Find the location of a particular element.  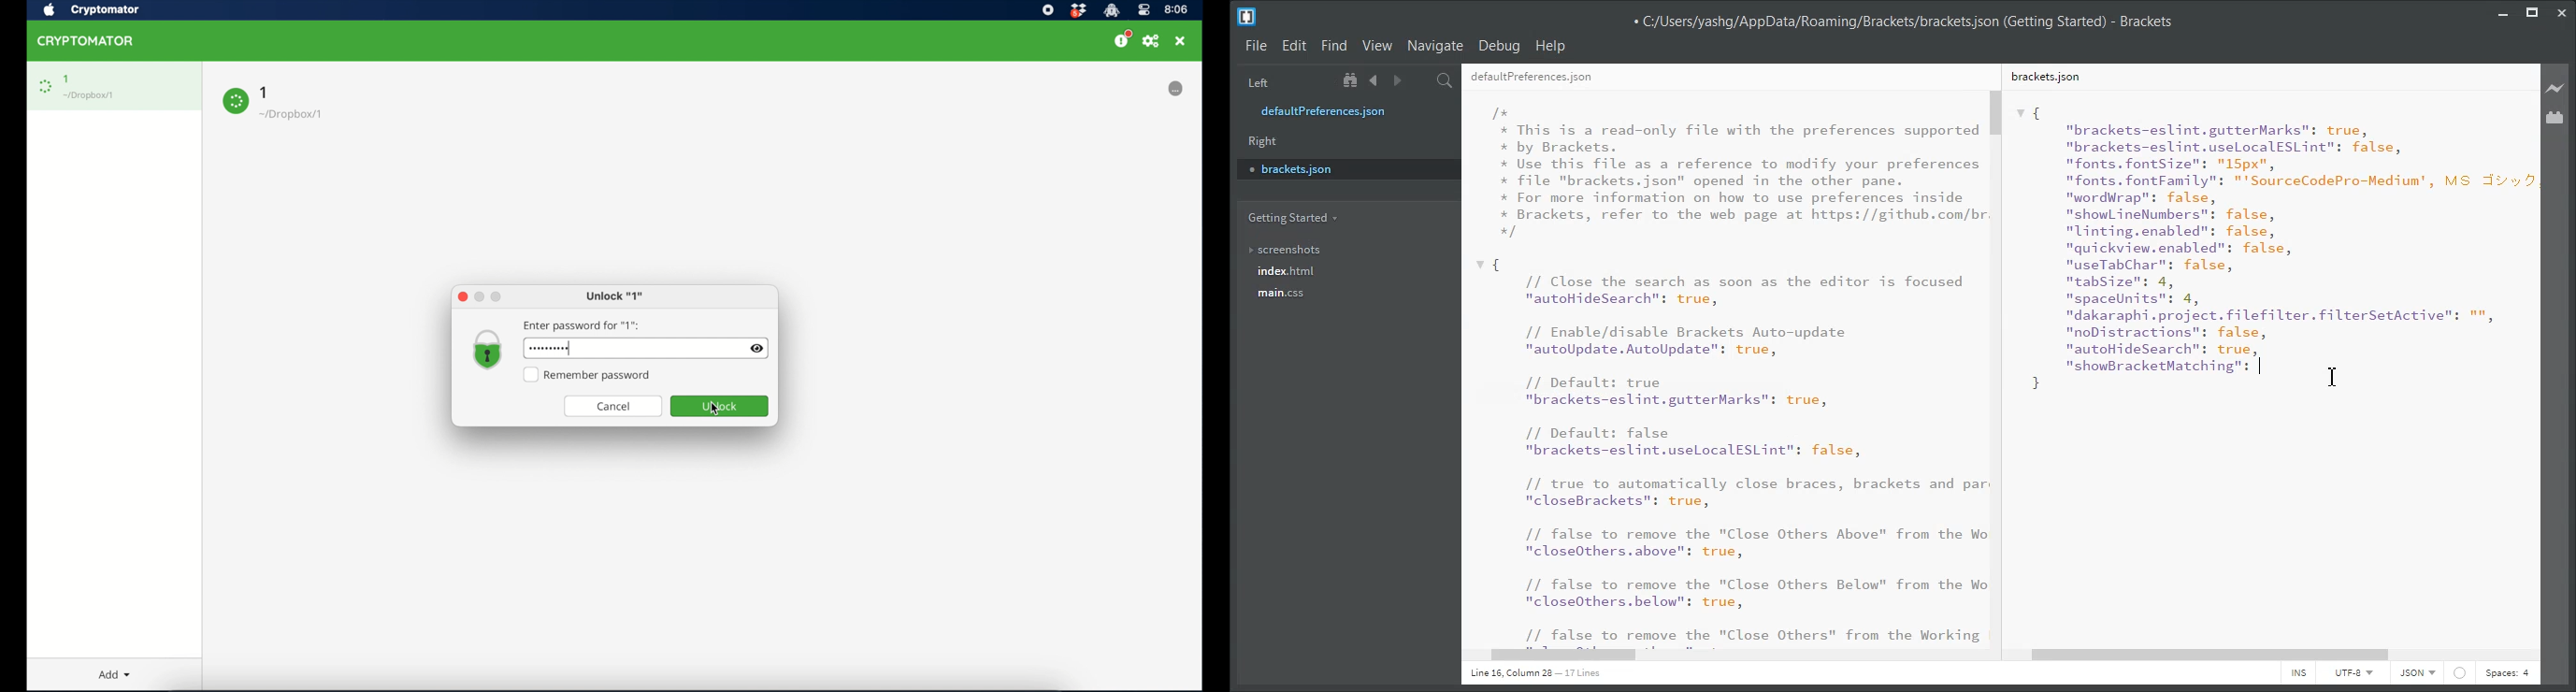

UTF-8 is located at coordinates (2353, 672).